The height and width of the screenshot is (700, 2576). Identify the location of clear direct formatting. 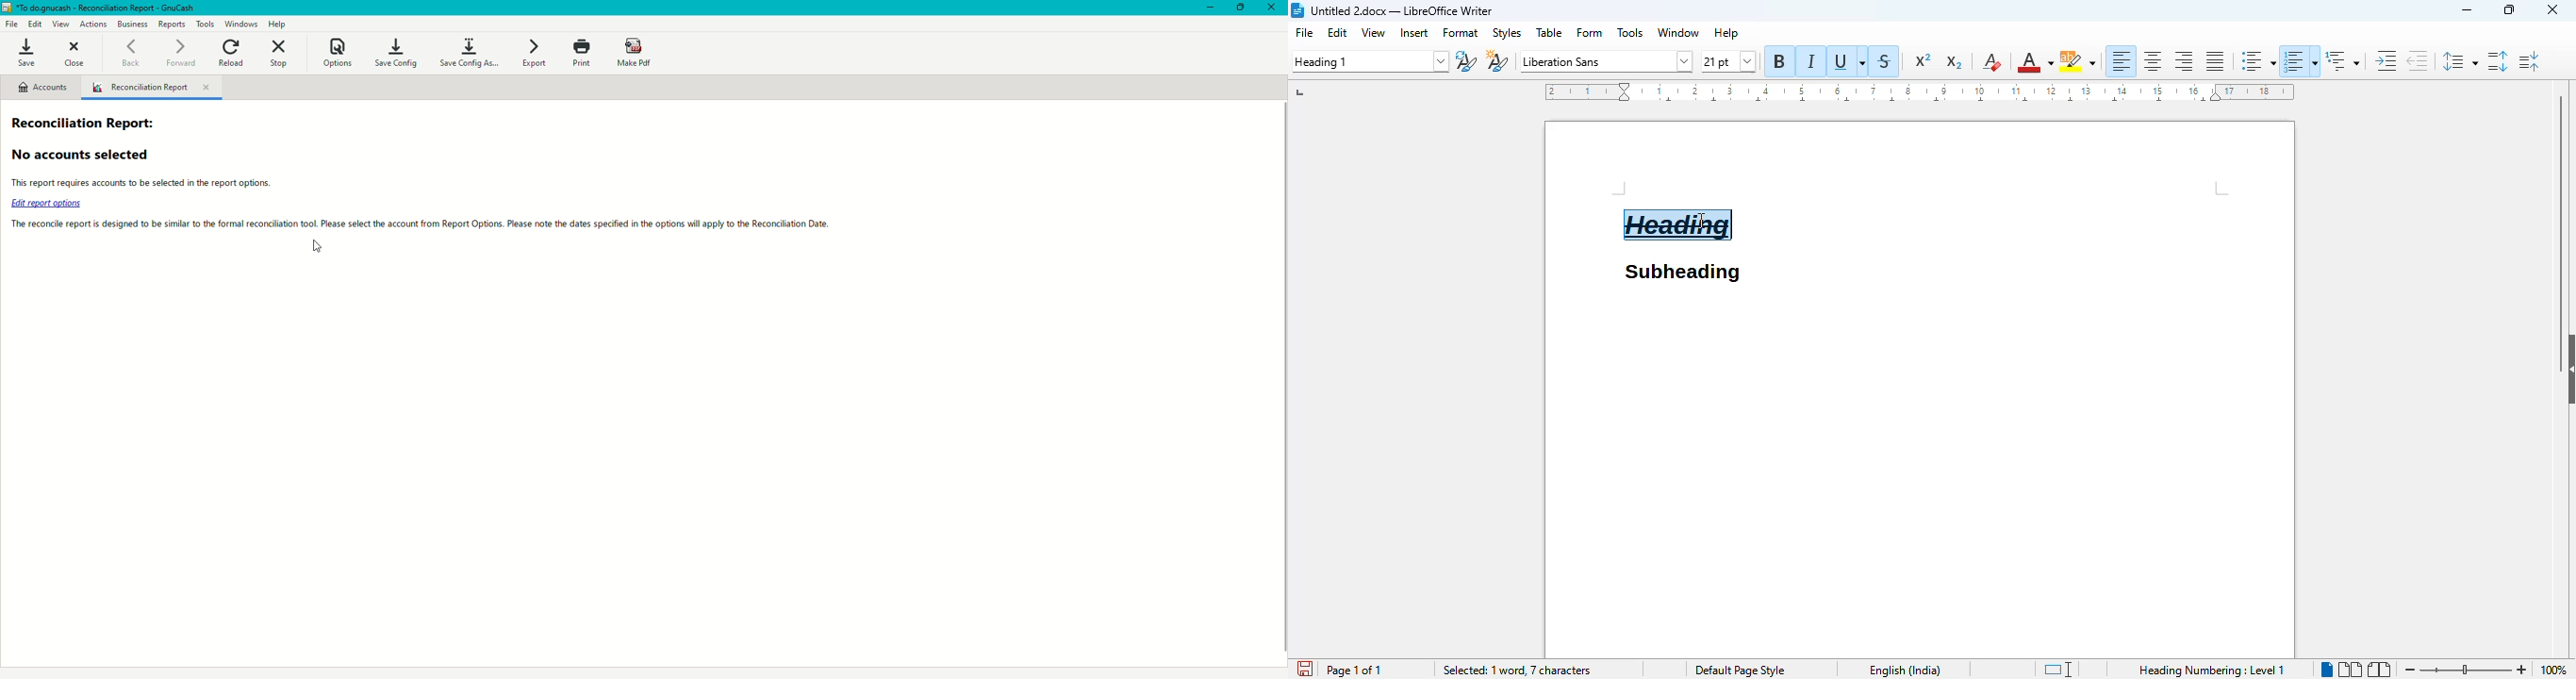
(1990, 61).